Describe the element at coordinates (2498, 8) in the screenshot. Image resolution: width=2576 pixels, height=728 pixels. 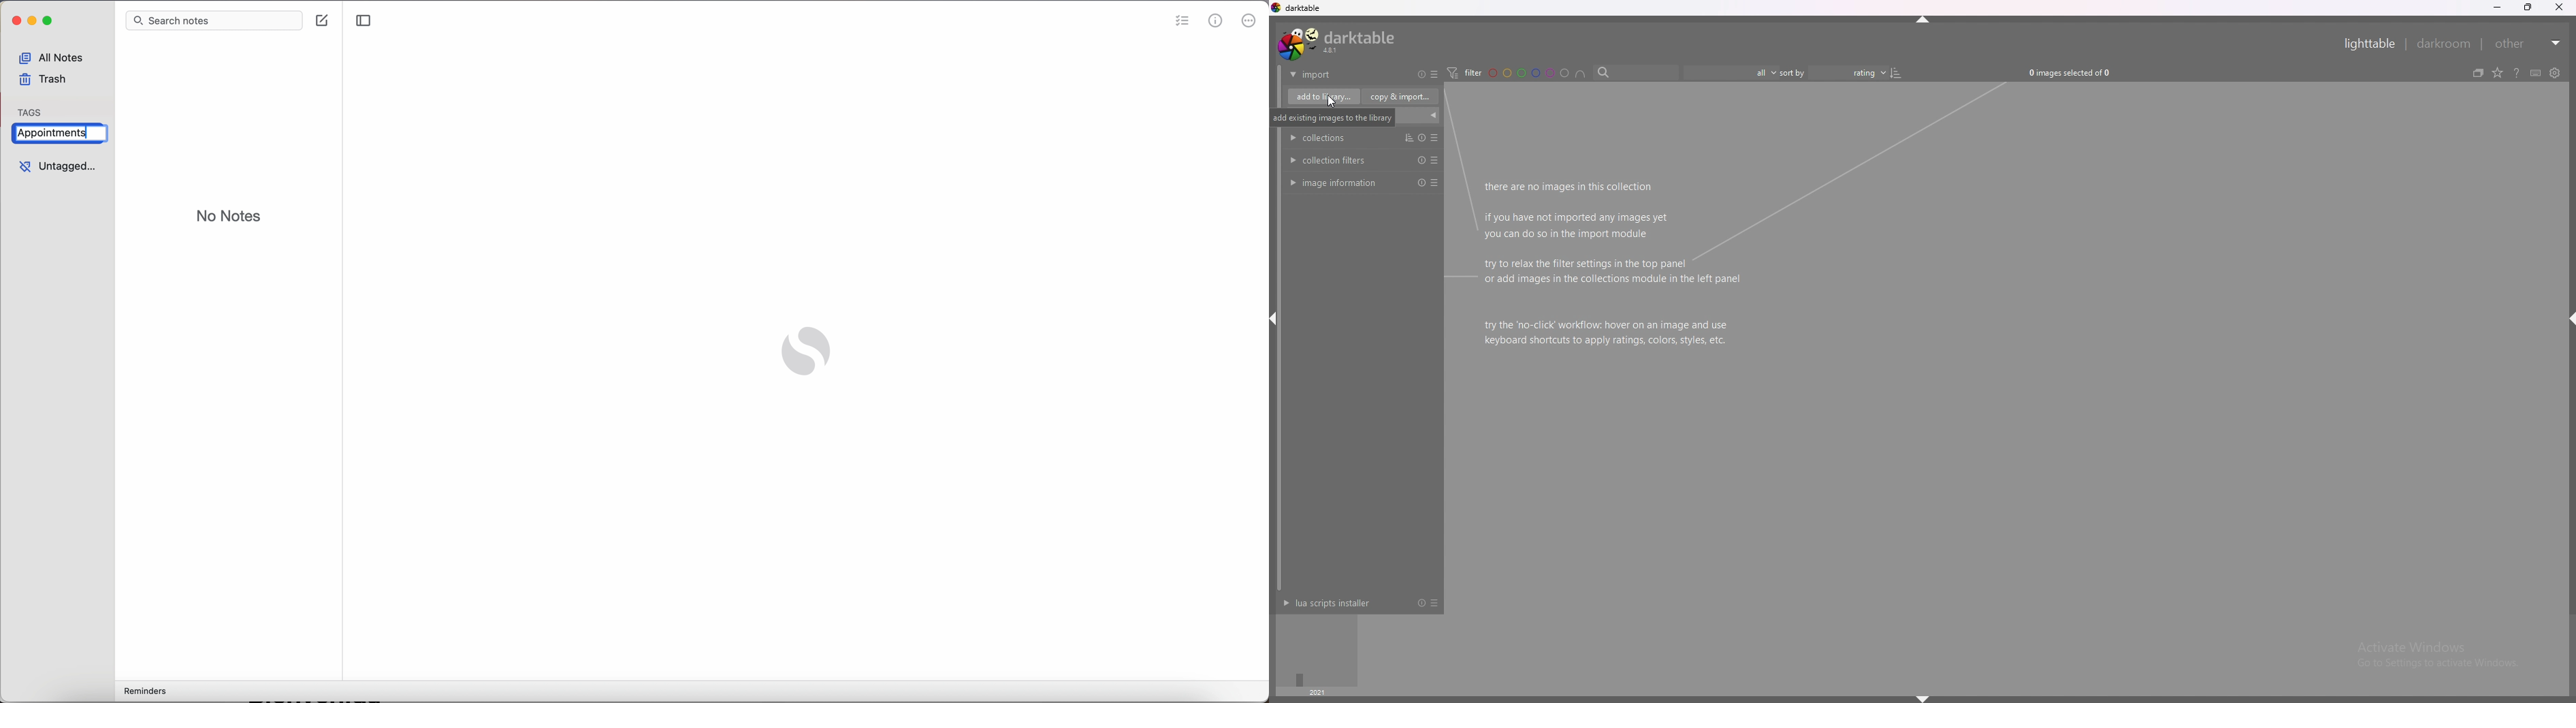
I see `minimize` at that location.